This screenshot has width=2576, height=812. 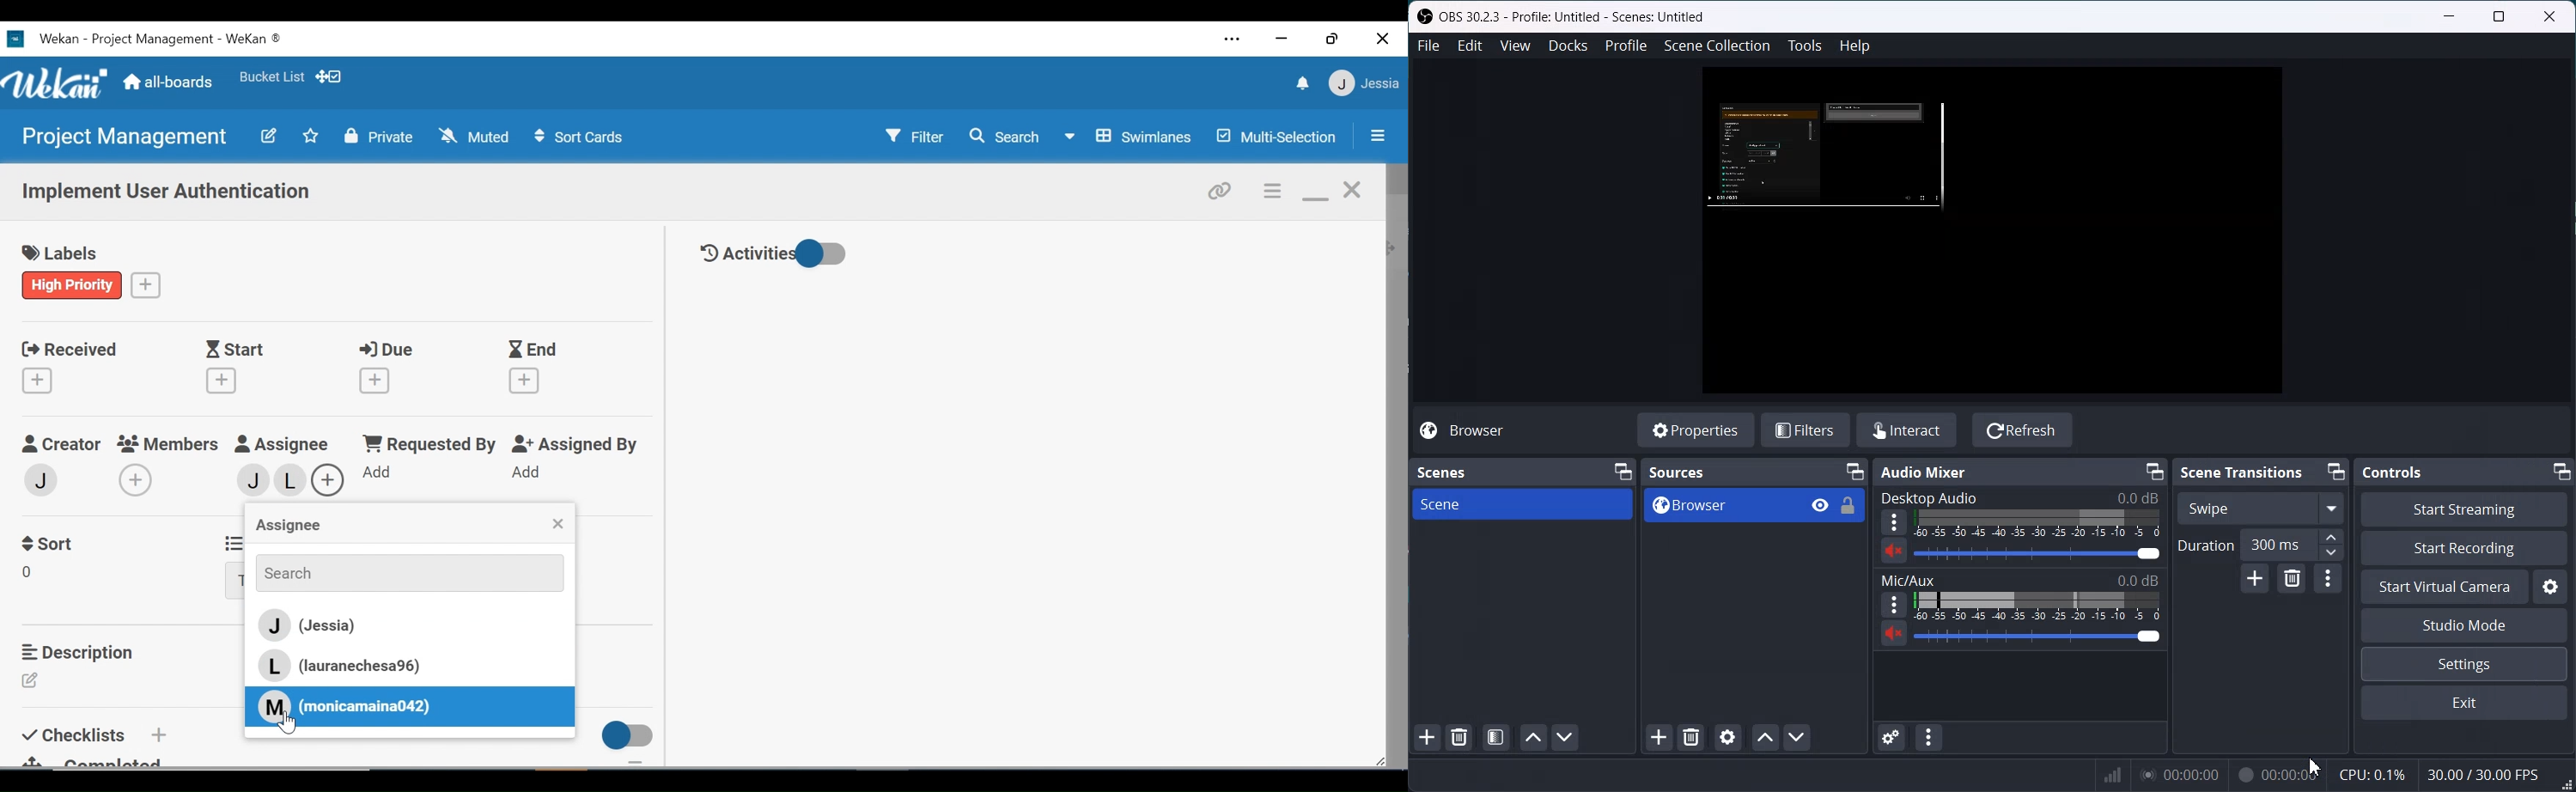 I want to click on 300 ms, so click(x=2295, y=545).